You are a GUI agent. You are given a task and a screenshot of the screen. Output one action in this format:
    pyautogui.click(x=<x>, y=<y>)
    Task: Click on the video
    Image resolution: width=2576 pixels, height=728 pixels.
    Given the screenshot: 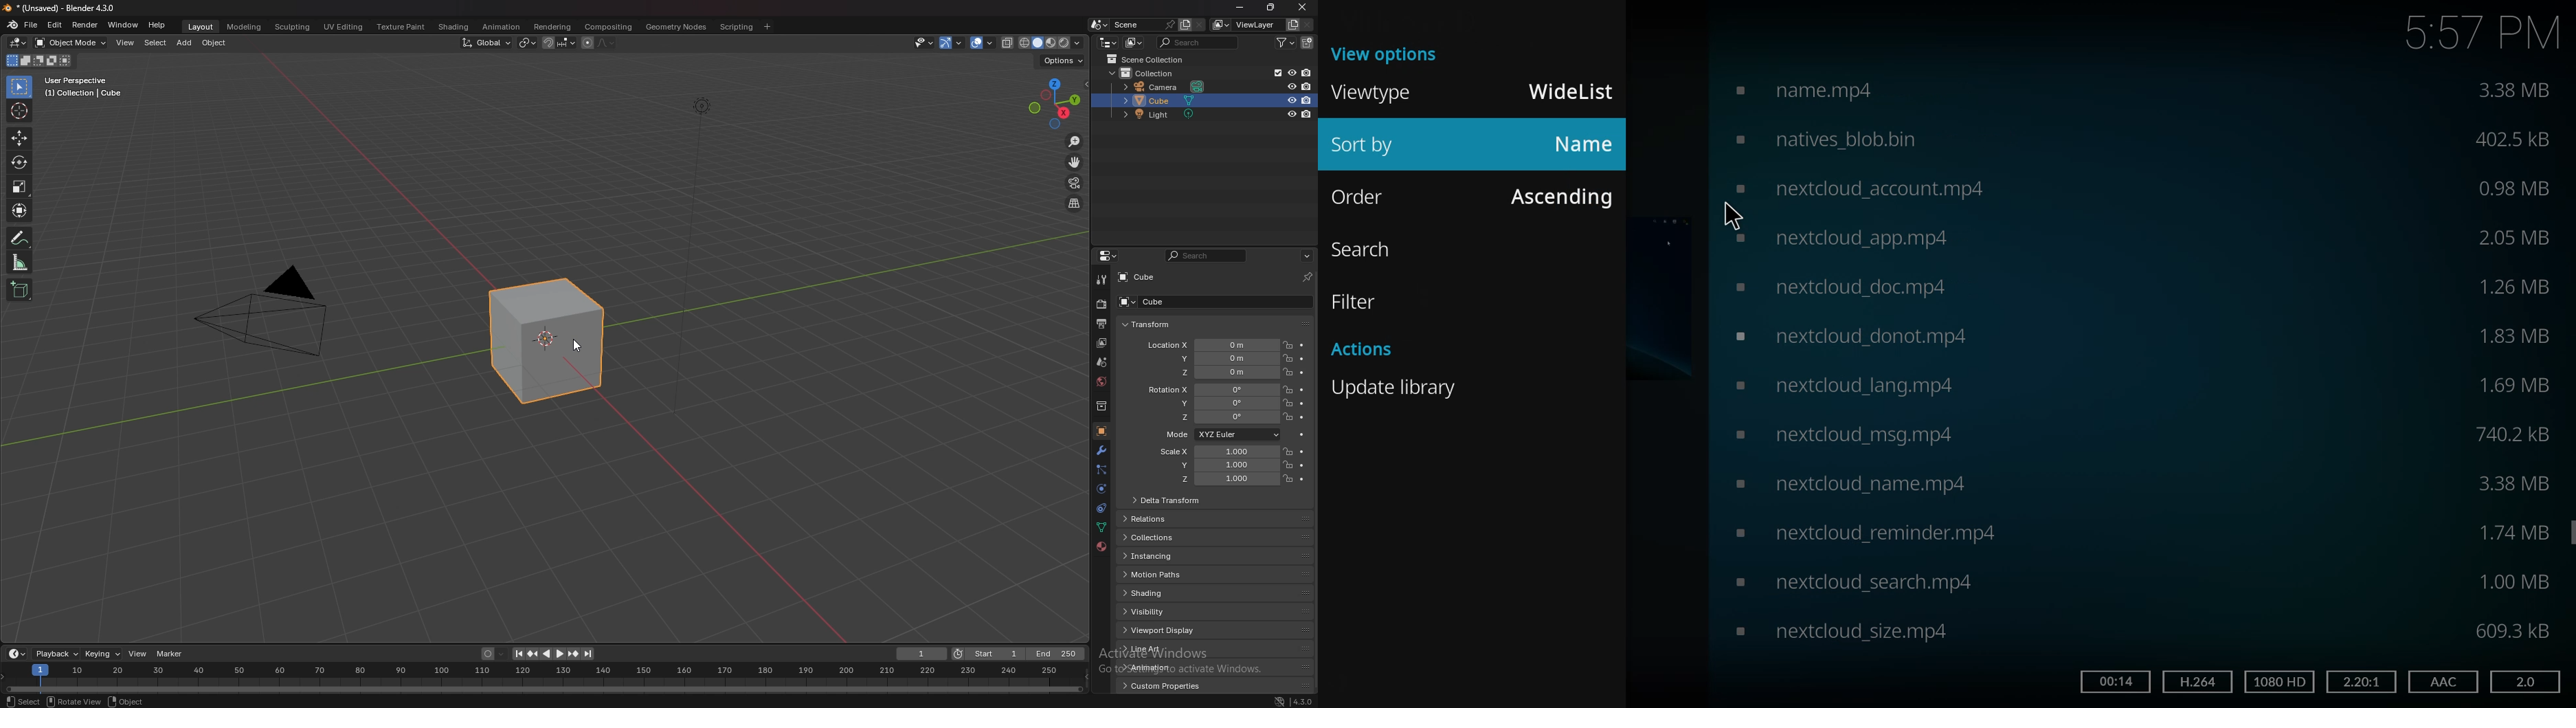 What is the action you would take?
    pyautogui.click(x=1843, y=435)
    